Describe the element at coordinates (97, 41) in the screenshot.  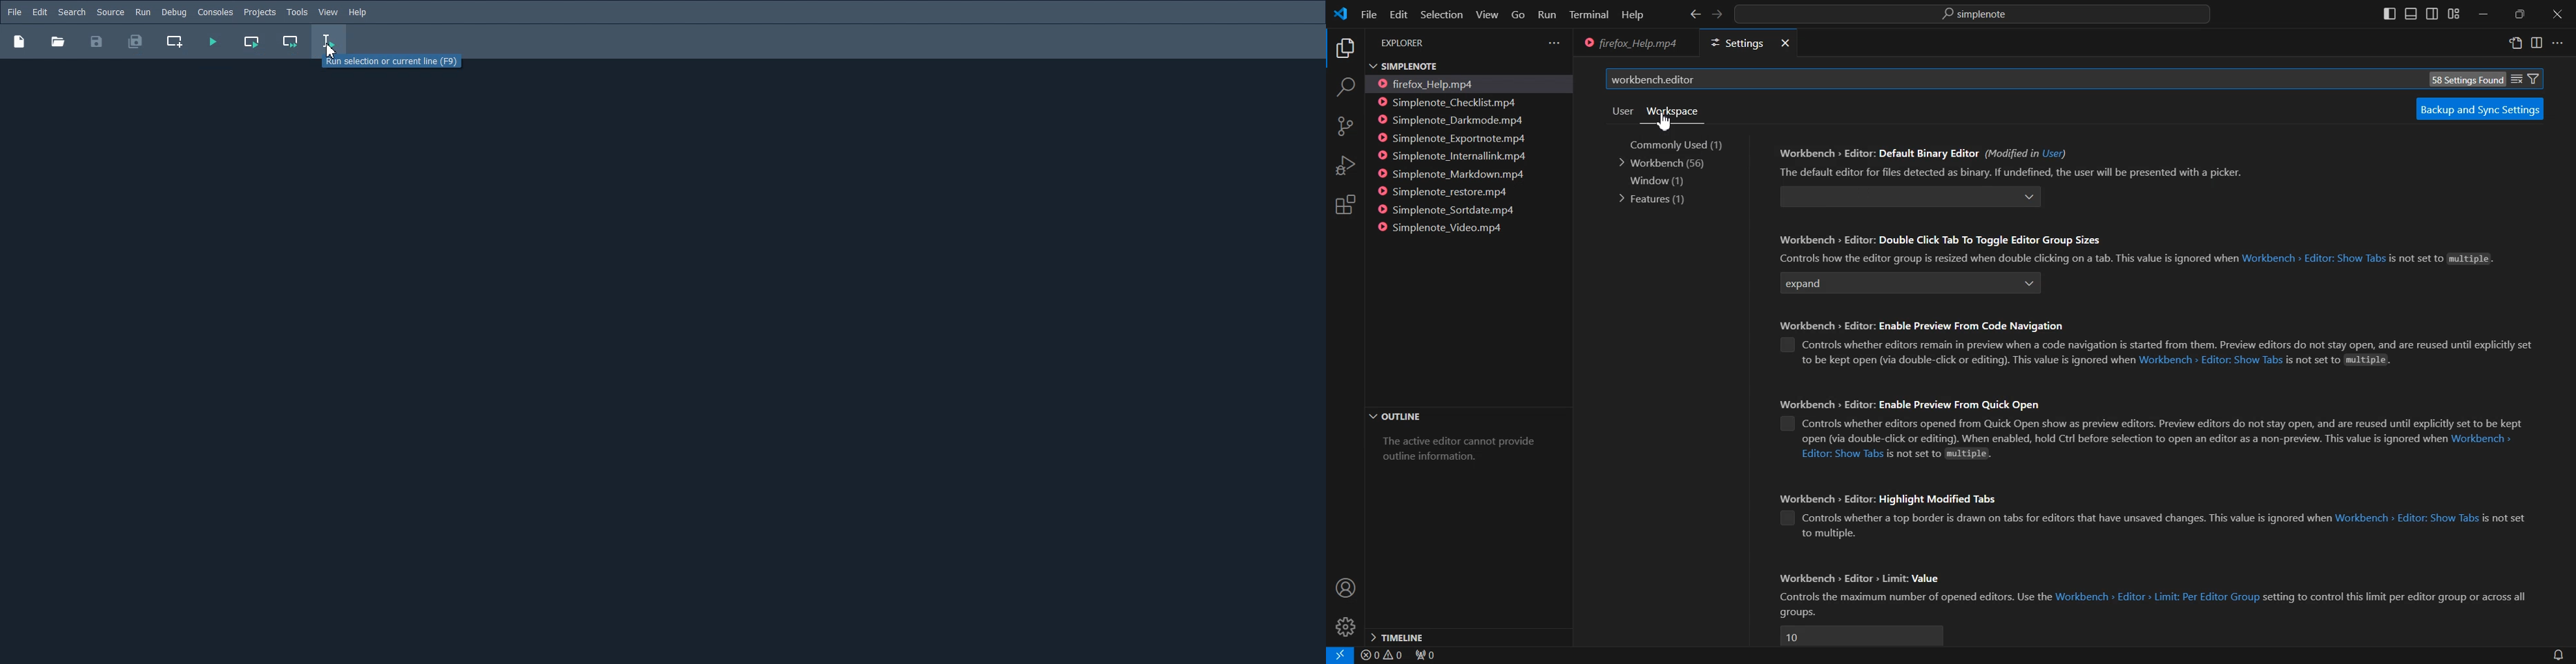
I see `Save File` at that location.